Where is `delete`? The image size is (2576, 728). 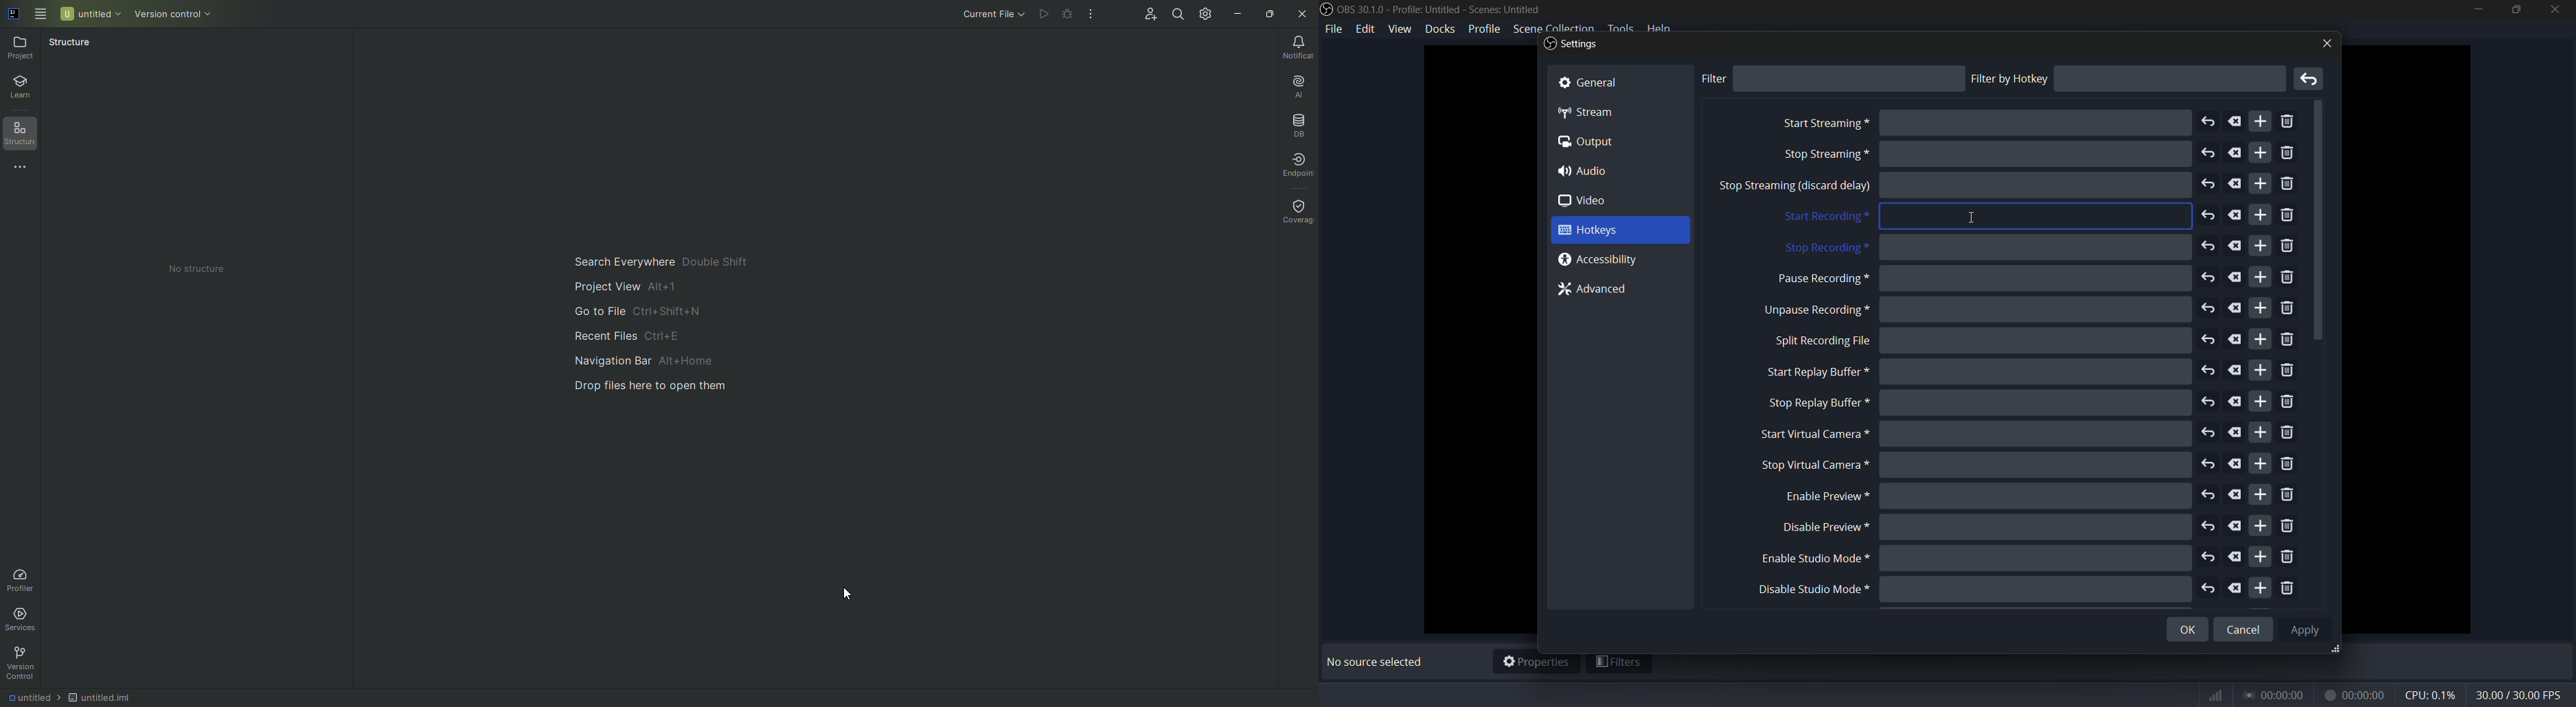 delete is located at coordinates (2235, 496).